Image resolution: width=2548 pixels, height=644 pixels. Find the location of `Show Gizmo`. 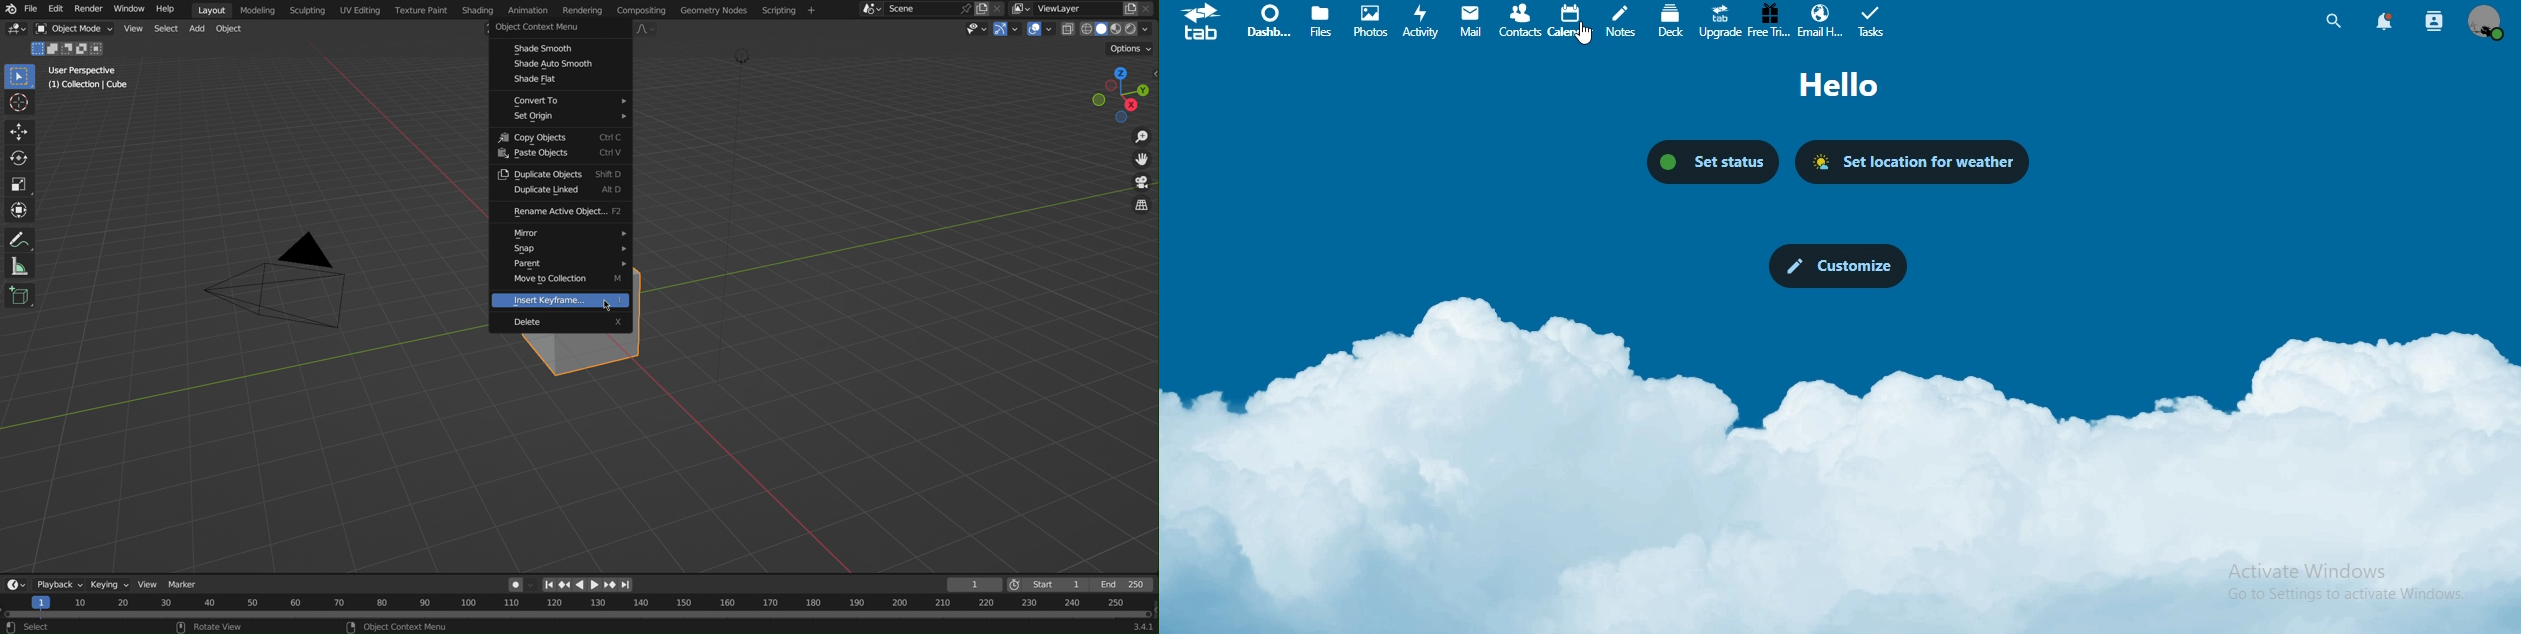

Show Gizmo is located at coordinates (1008, 31).